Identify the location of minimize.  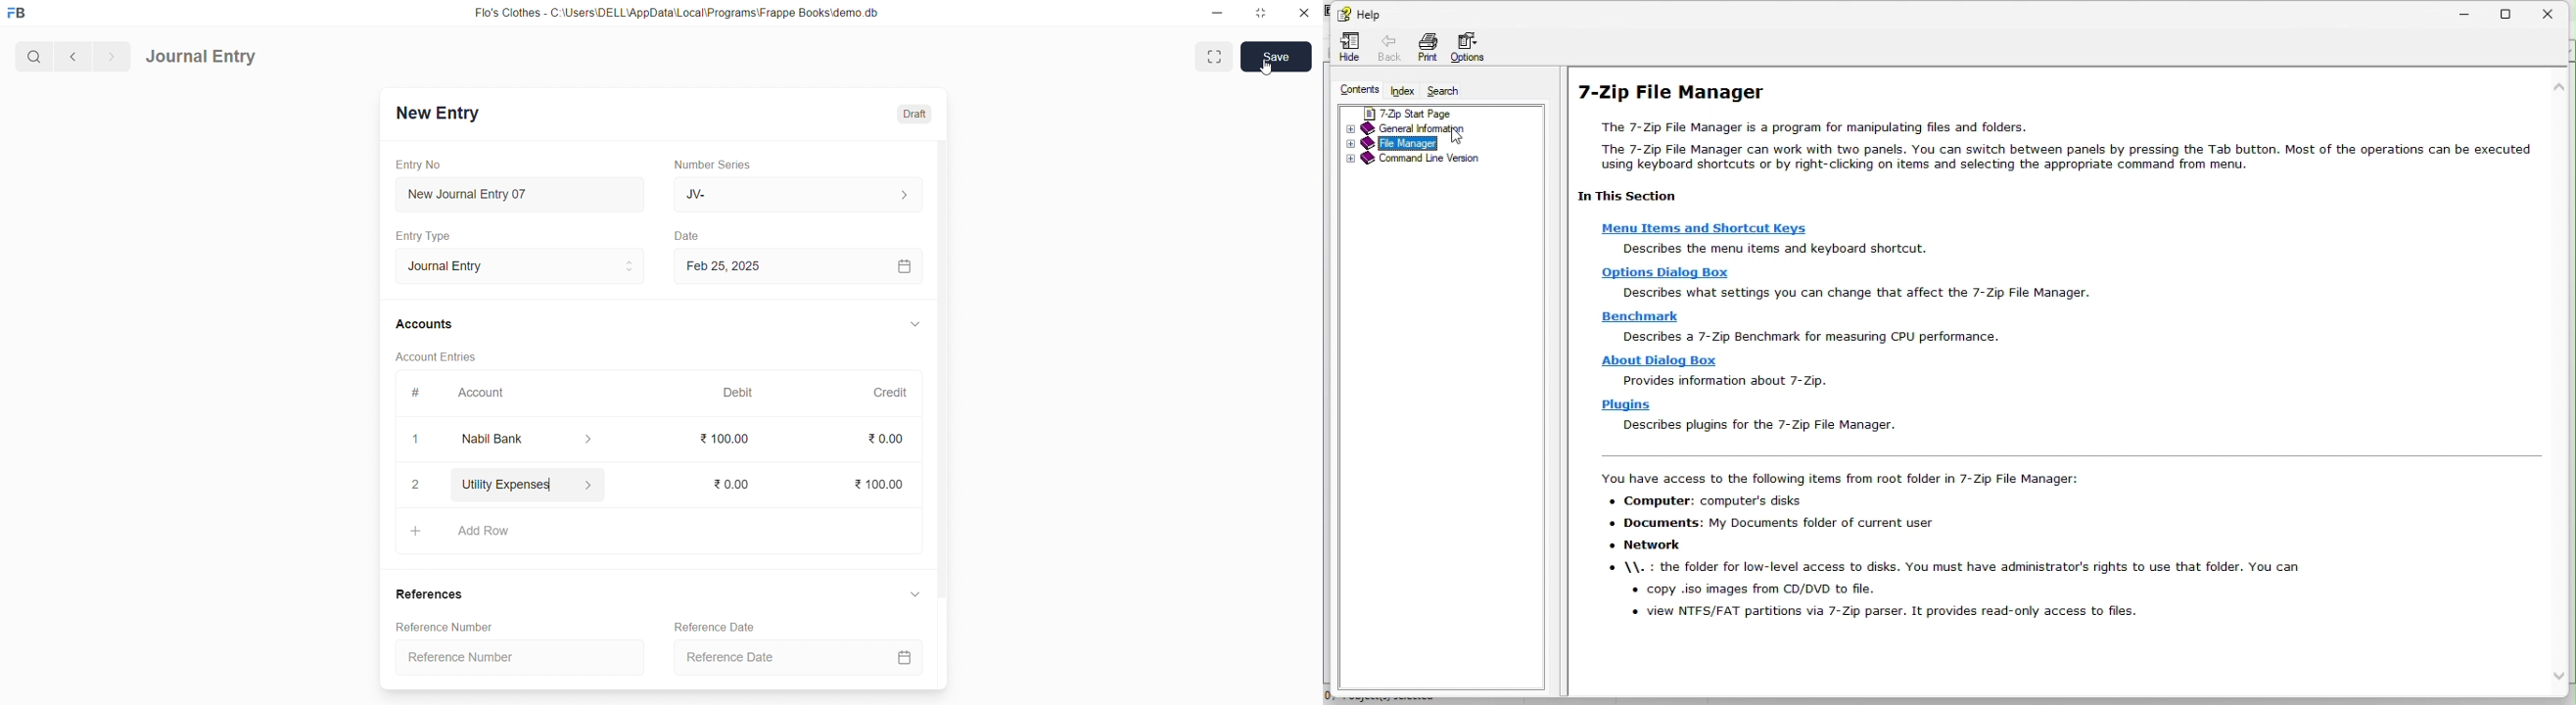
(1218, 14).